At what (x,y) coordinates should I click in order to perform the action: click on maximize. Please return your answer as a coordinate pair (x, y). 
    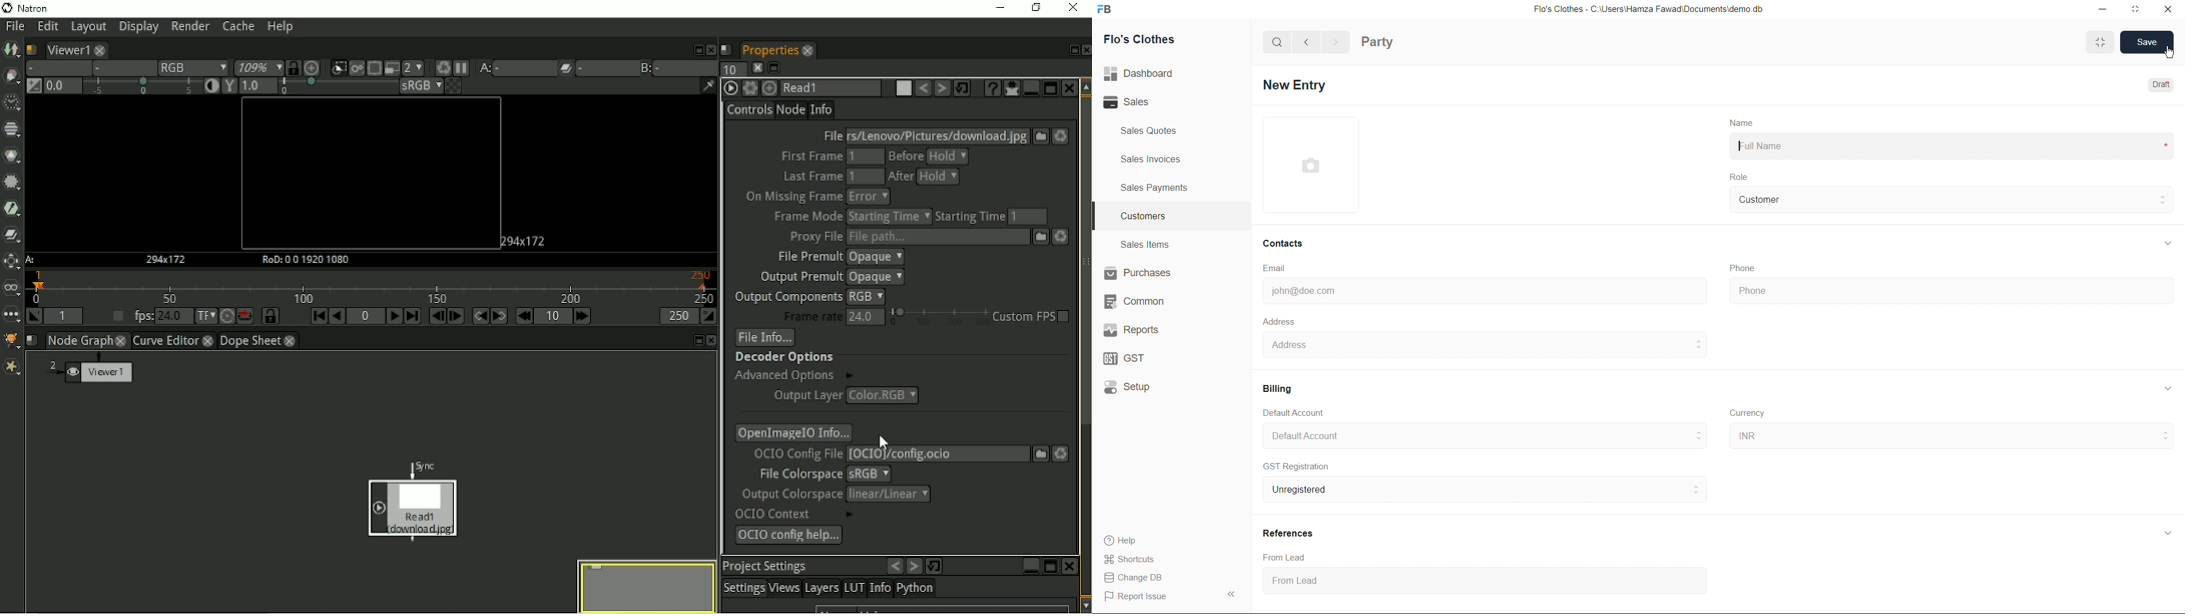
    Looking at the image, I should click on (2137, 10).